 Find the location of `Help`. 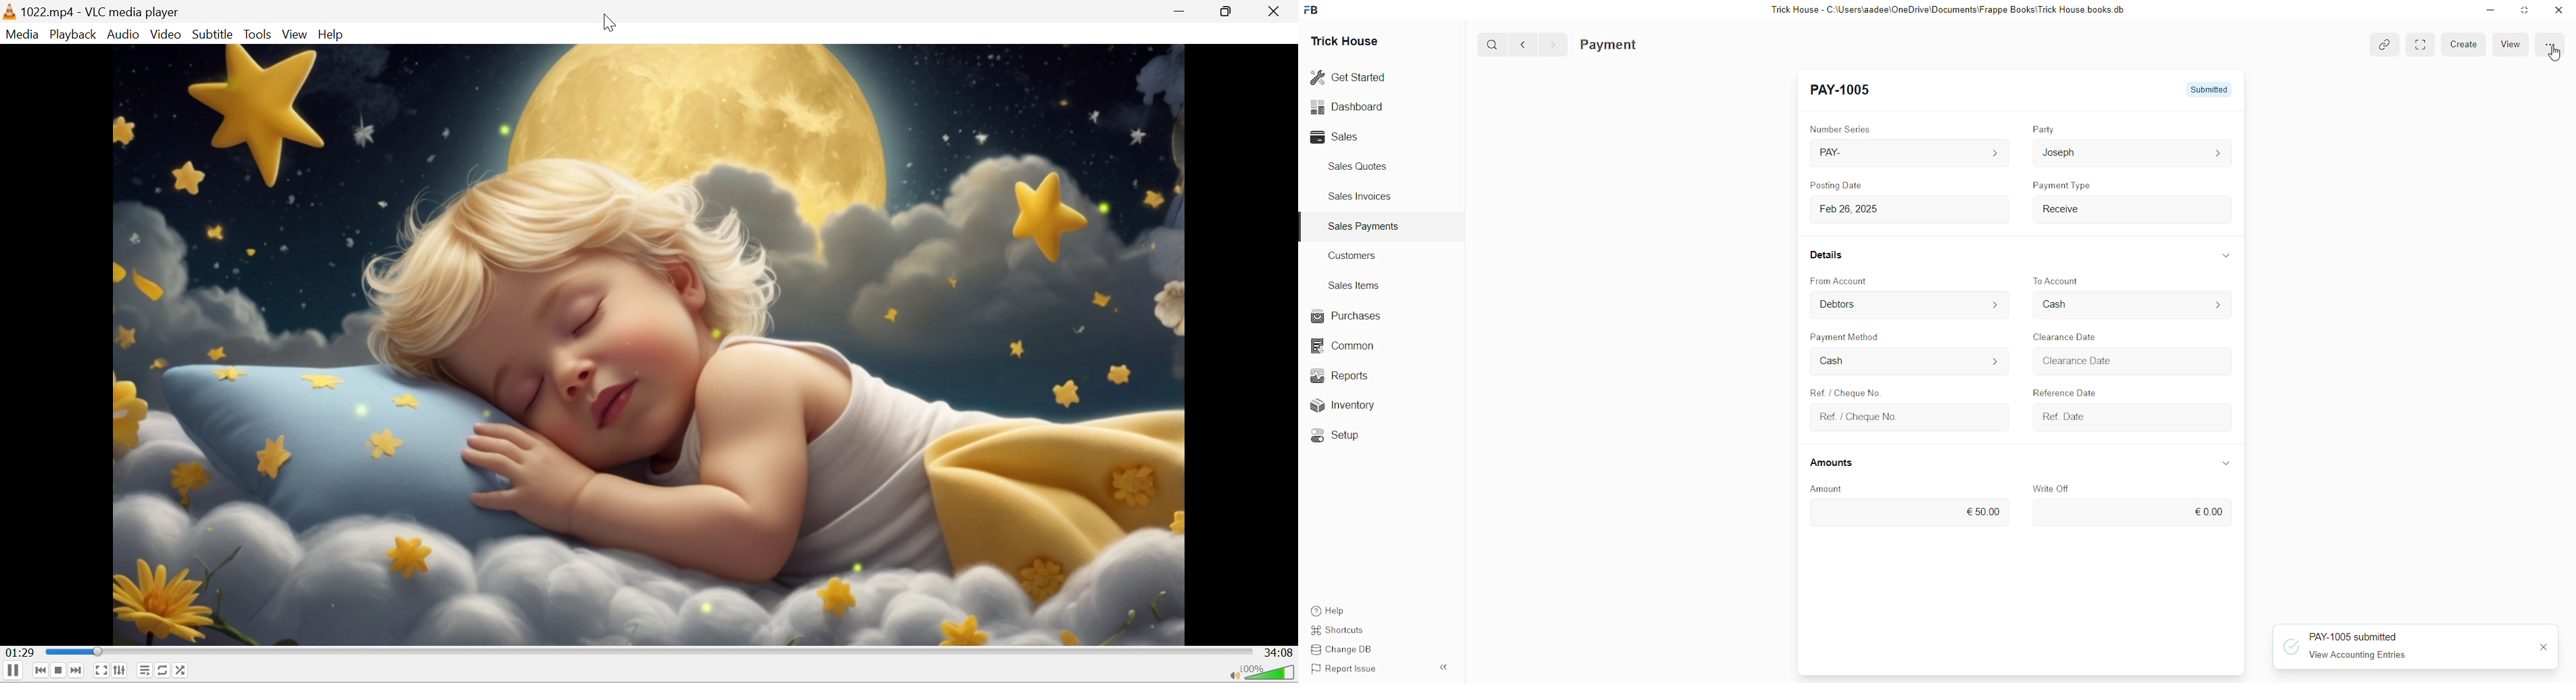

Help is located at coordinates (1330, 607).